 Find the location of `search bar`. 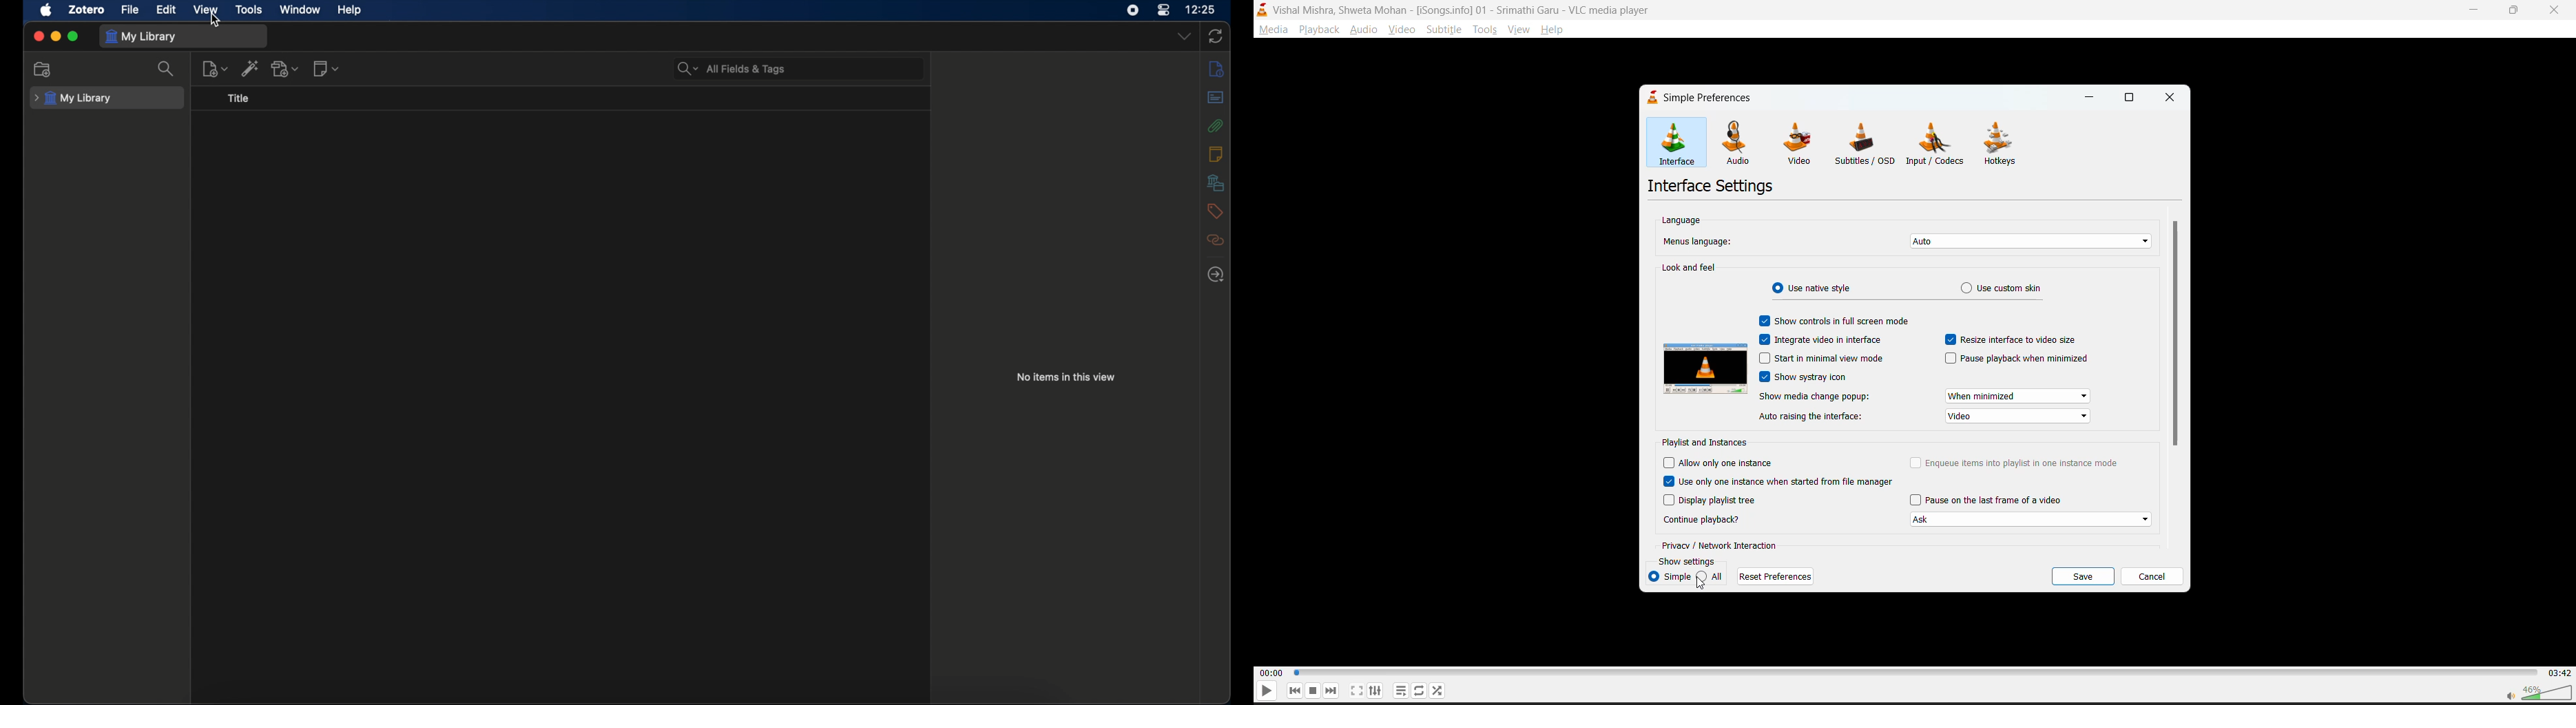

search bar is located at coordinates (731, 69).